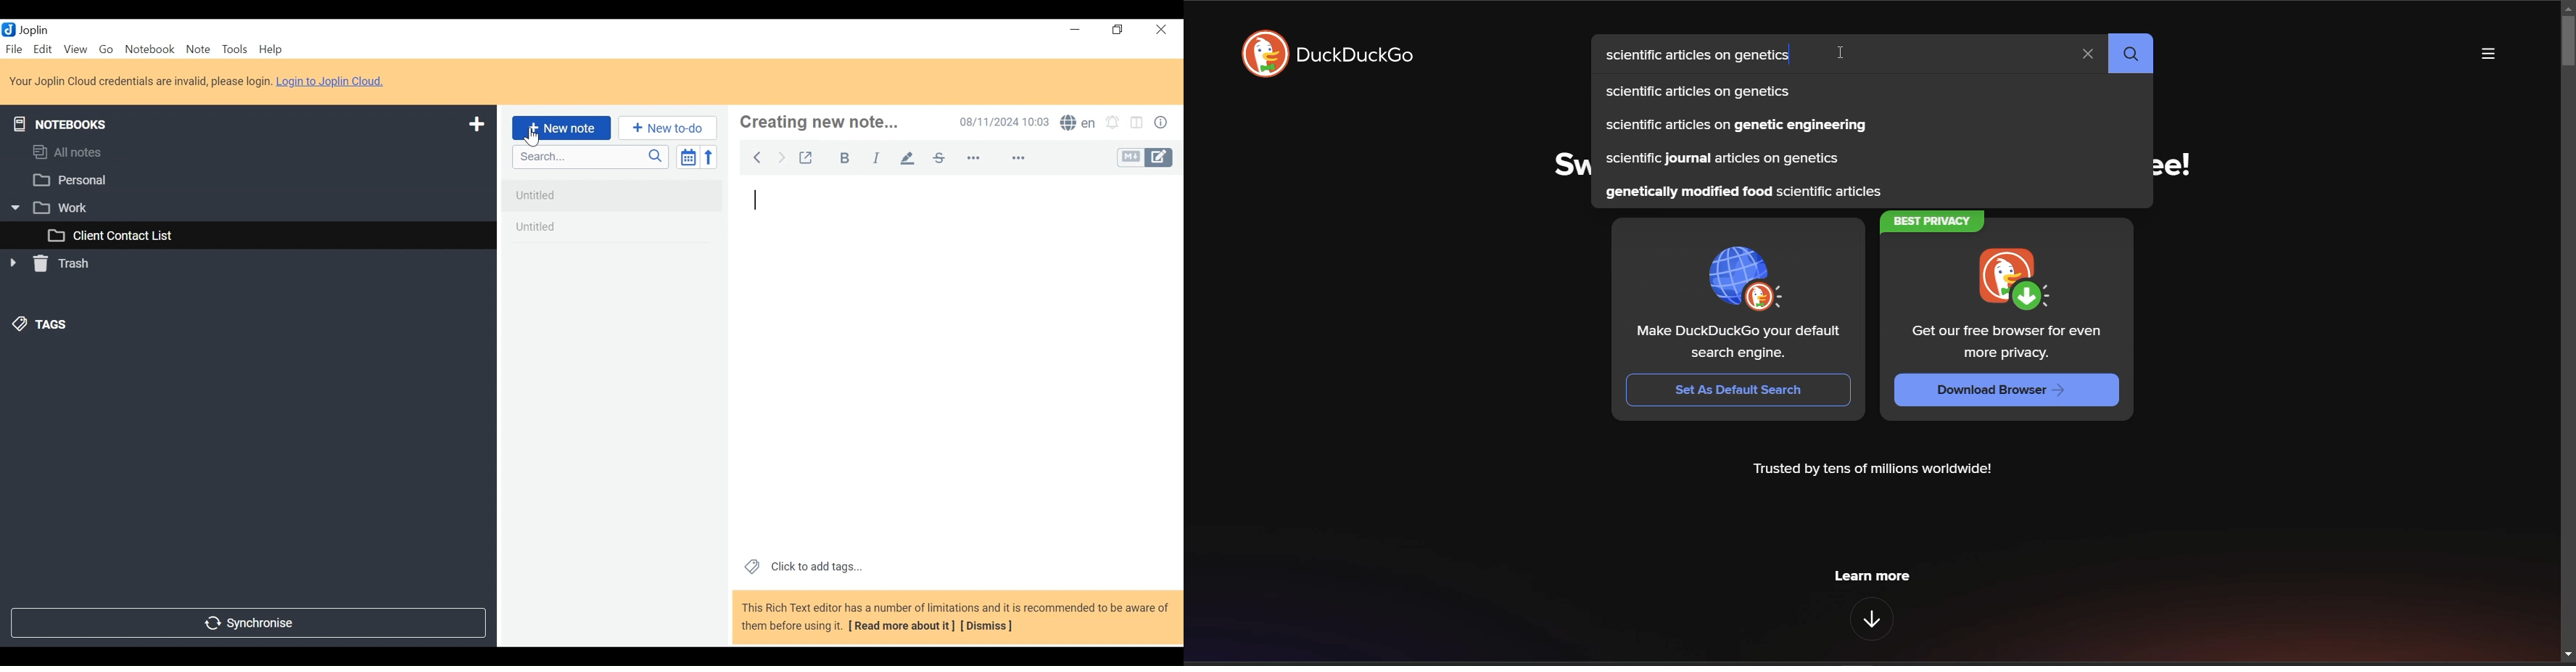 The width and height of the screenshot is (2576, 672). What do you see at coordinates (876, 158) in the screenshot?
I see `Italics` at bounding box center [876, 158].